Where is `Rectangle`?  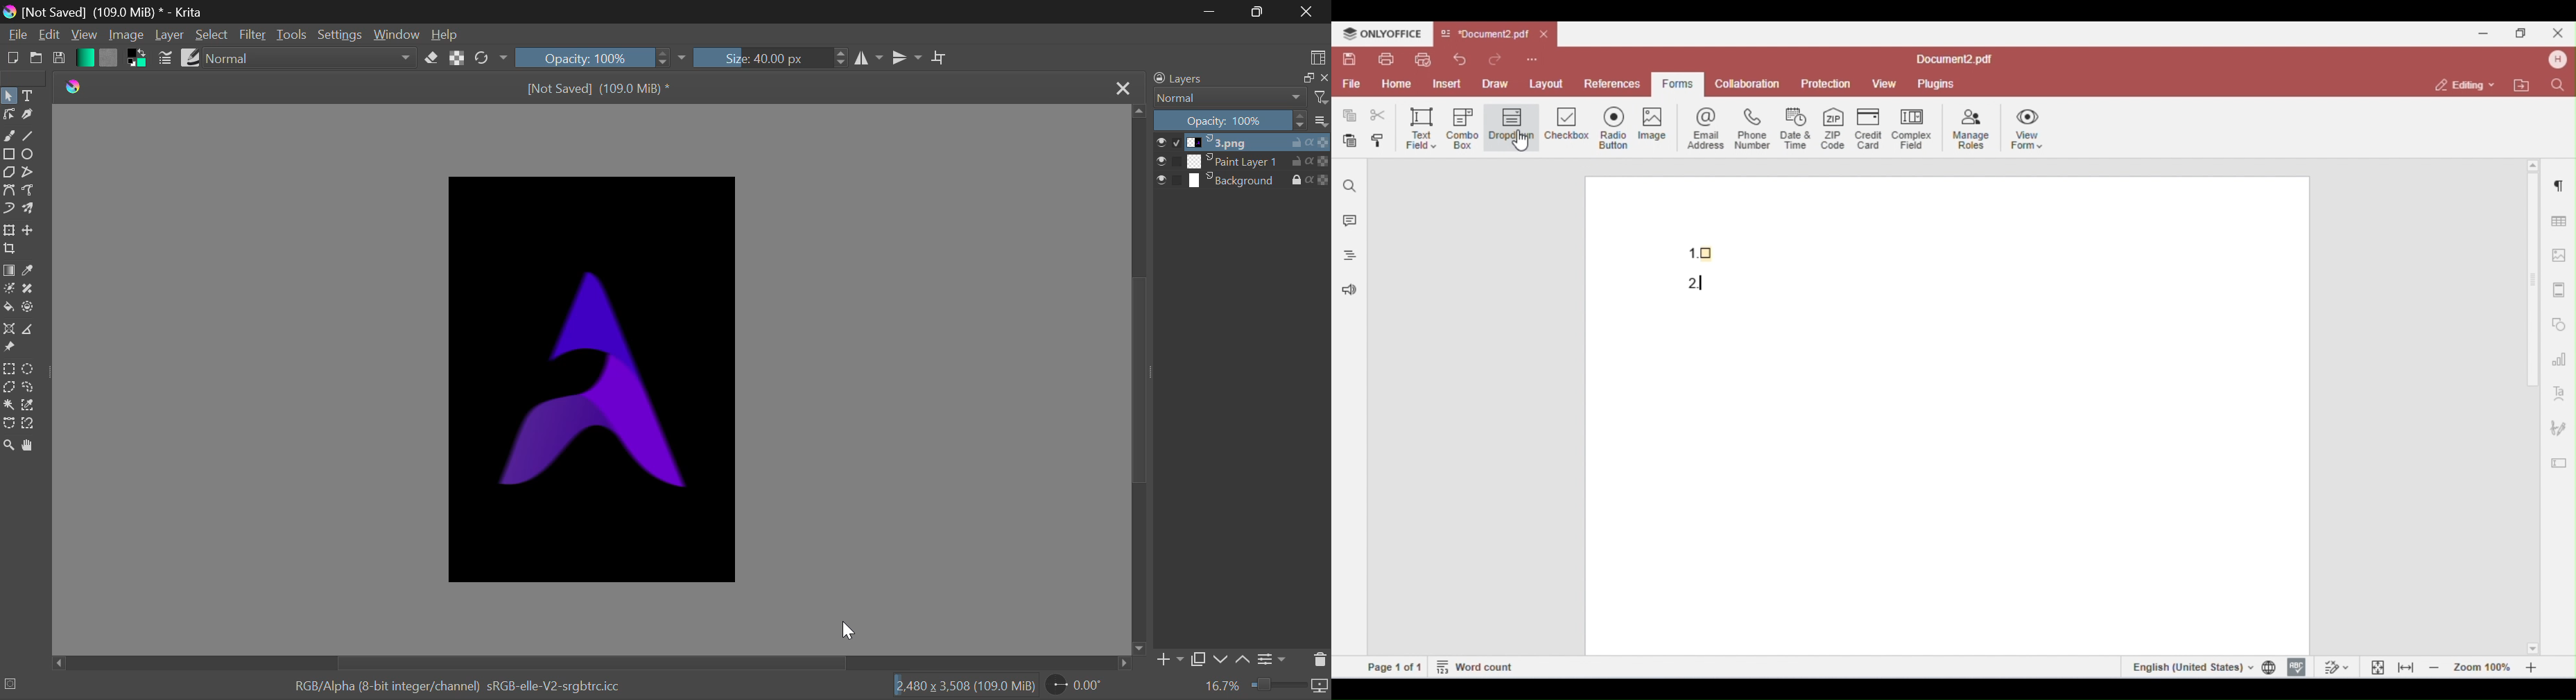 Rectangle is located at coordinates (8, 153).